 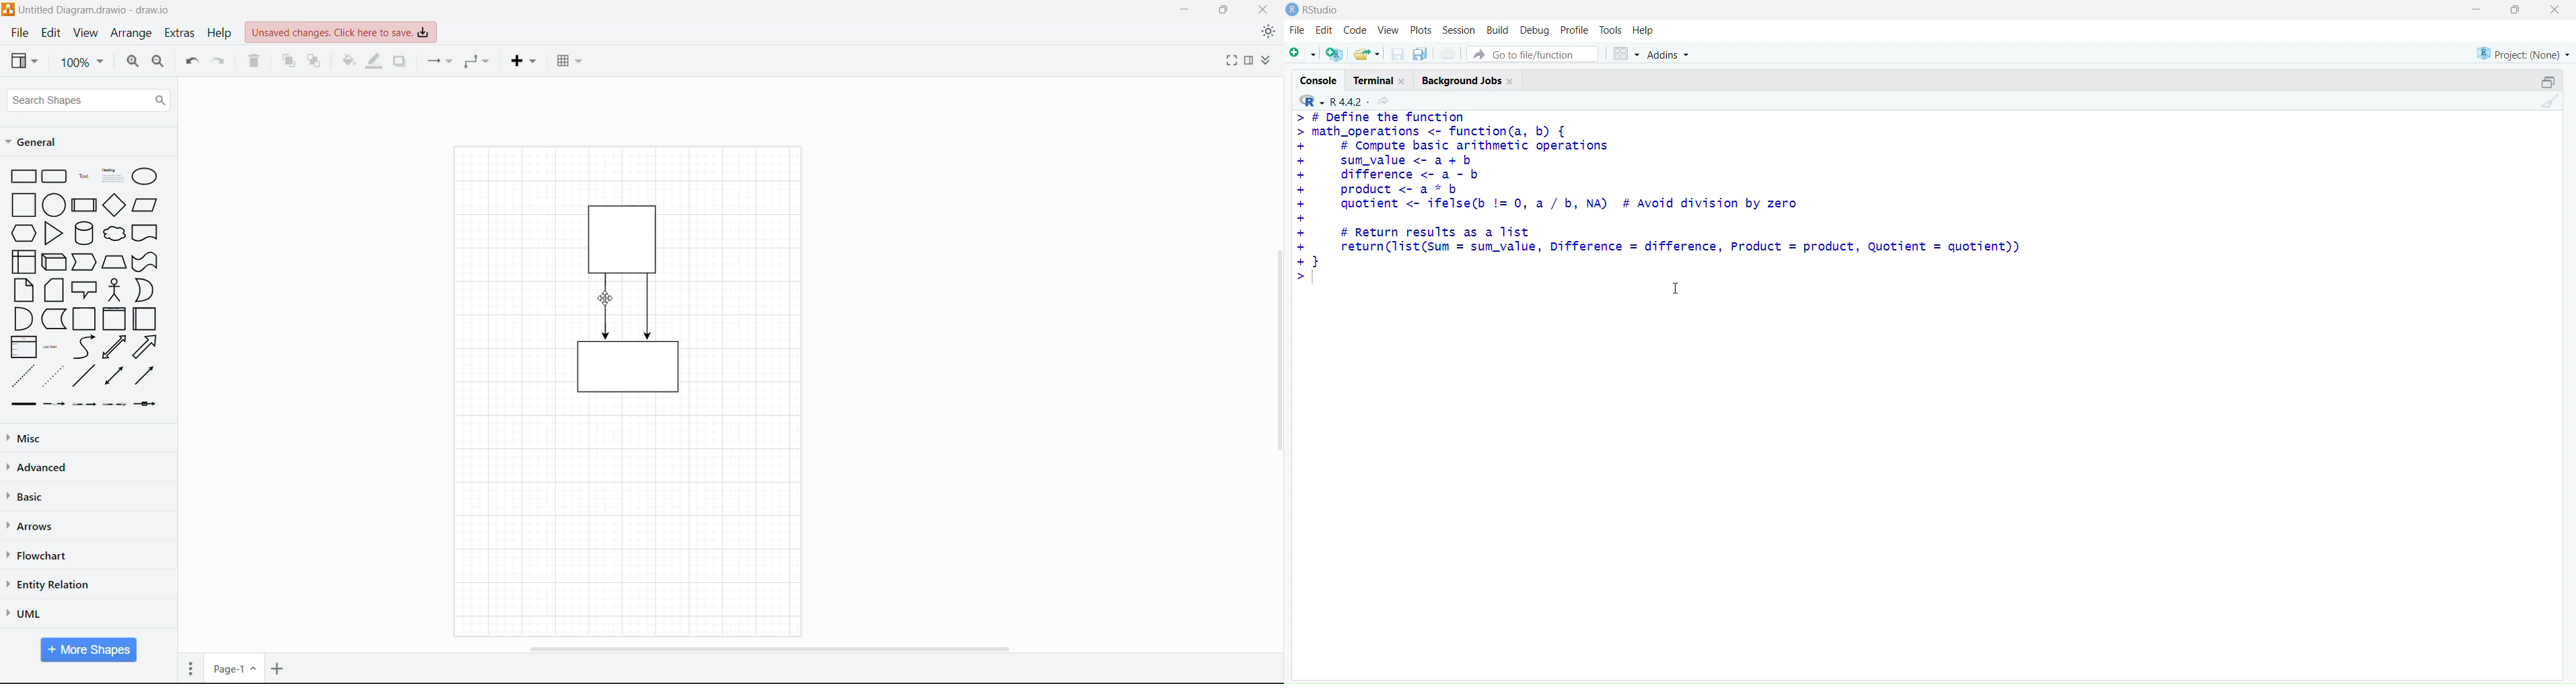 What do you see at coordinates (1457, 28) in the screenshot?
I see `Session` at bounding box center [1457, 28].